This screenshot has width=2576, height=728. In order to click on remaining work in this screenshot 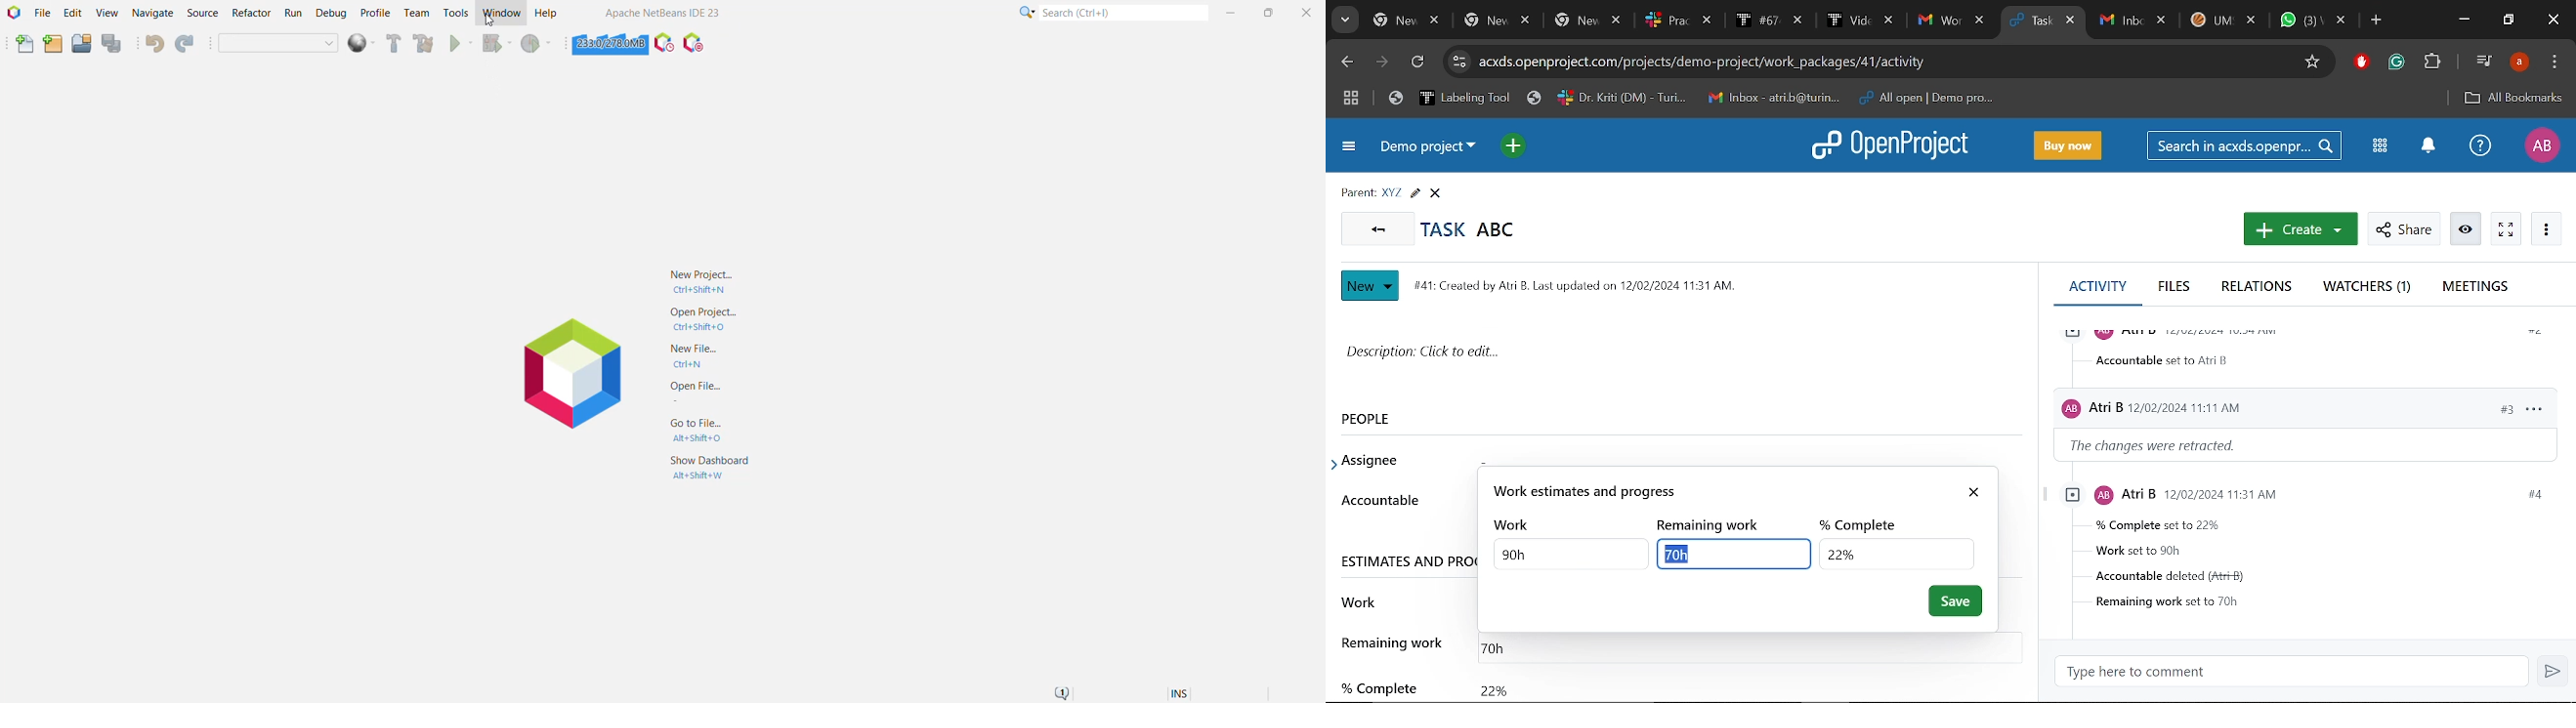, I will do `click(1715, 524)`.